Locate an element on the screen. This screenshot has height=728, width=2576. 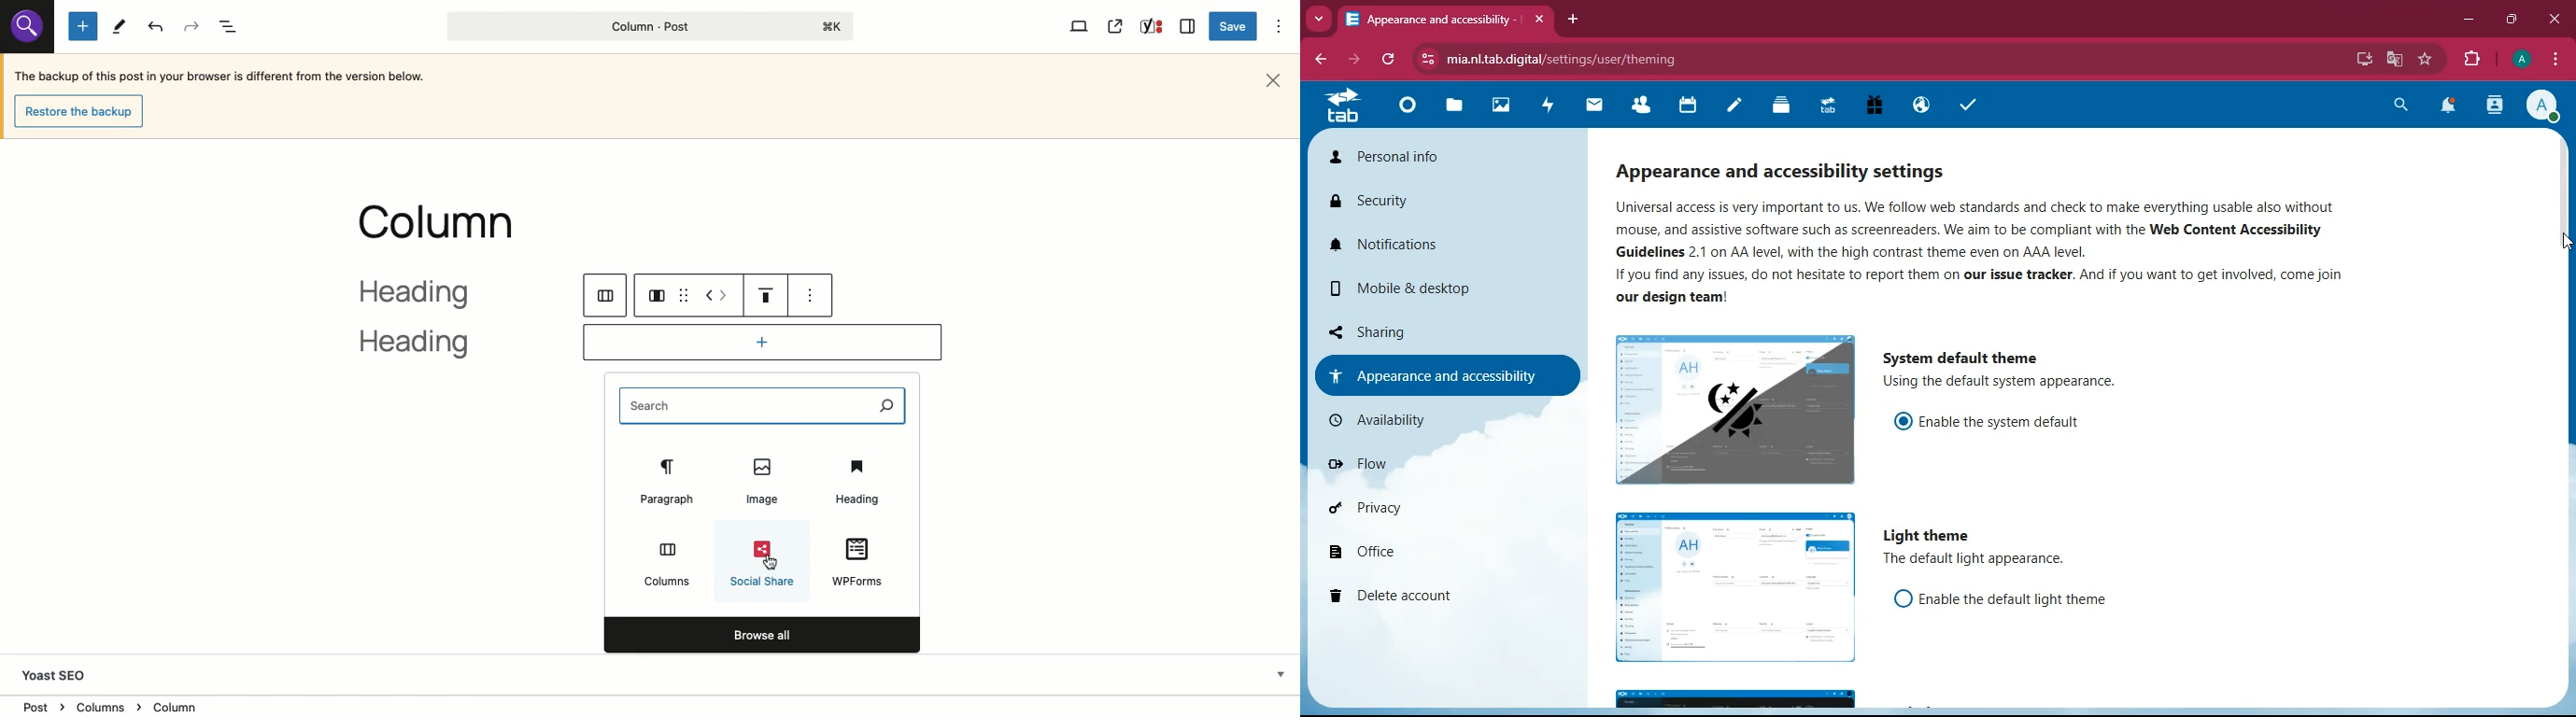
availability is located at coordinates (1436, 420).